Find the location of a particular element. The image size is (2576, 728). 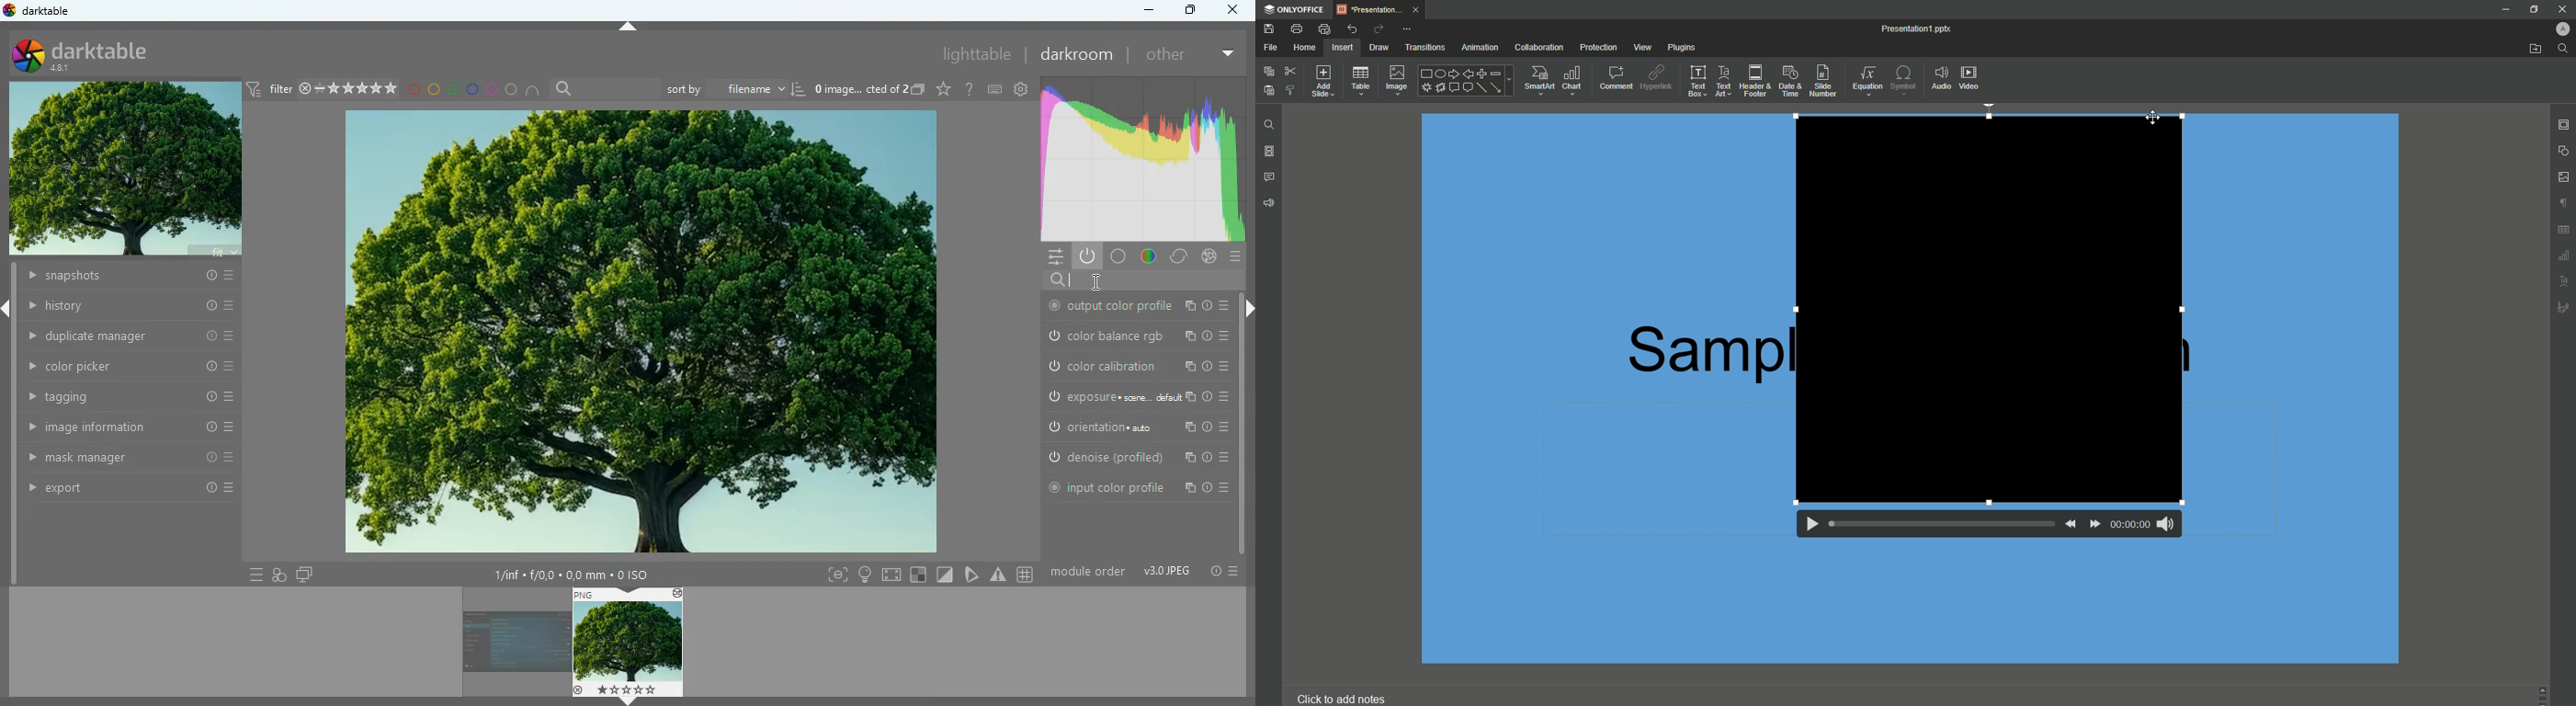

image information is located at coordinates (131, 427).